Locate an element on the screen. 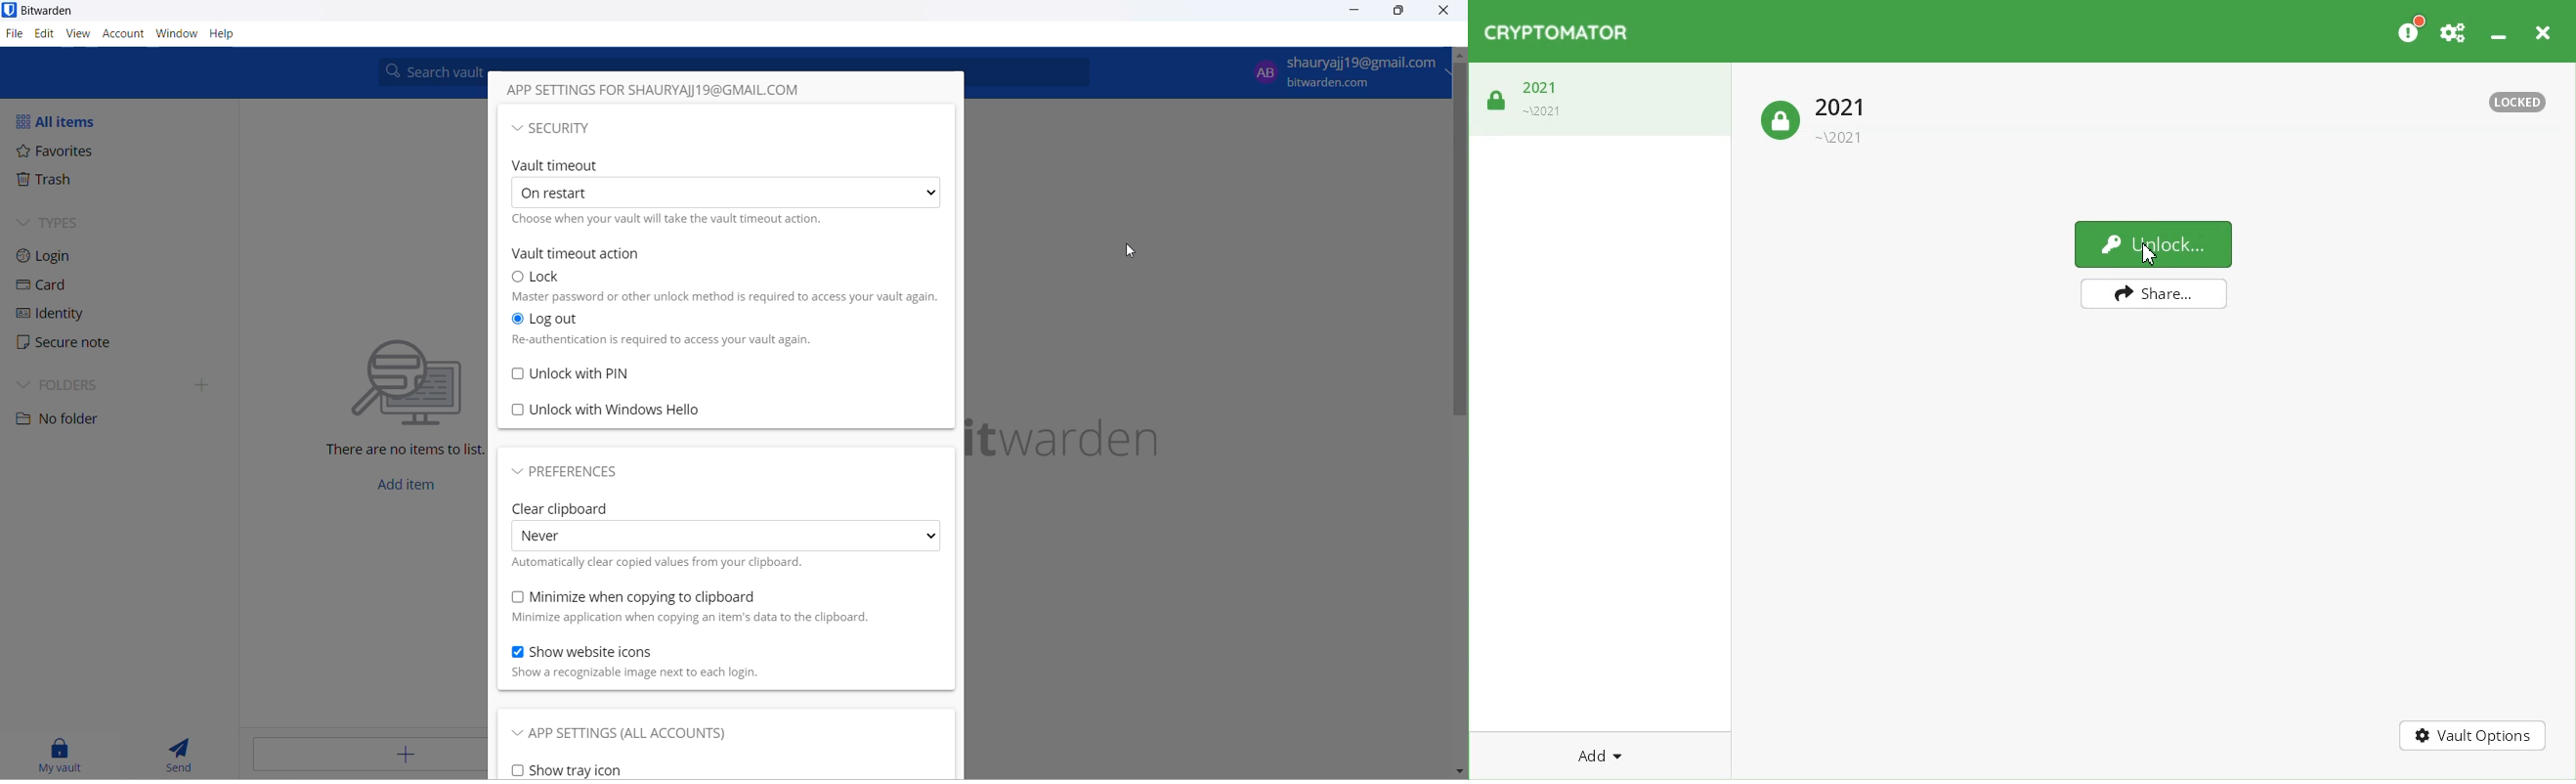 The image size is (2576, 784). Trash is located at coordinates (60, 184).